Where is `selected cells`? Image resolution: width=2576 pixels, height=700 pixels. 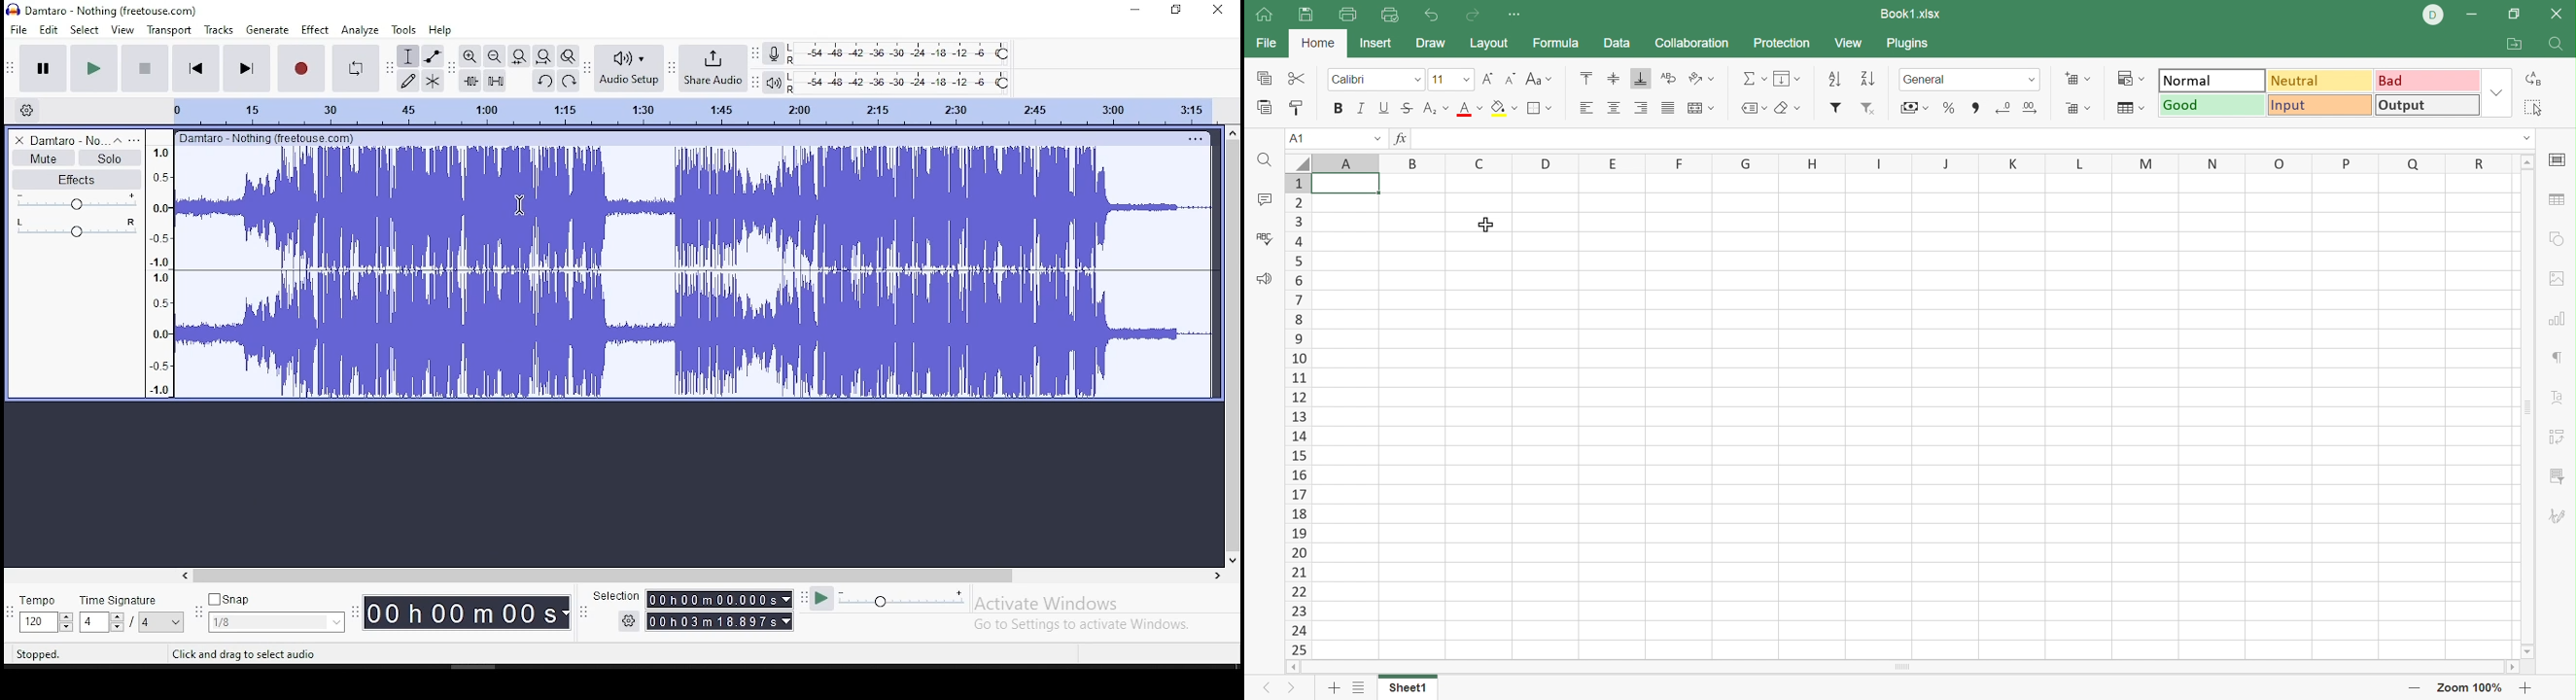
selected cells is located at coordinates (1346, 186).